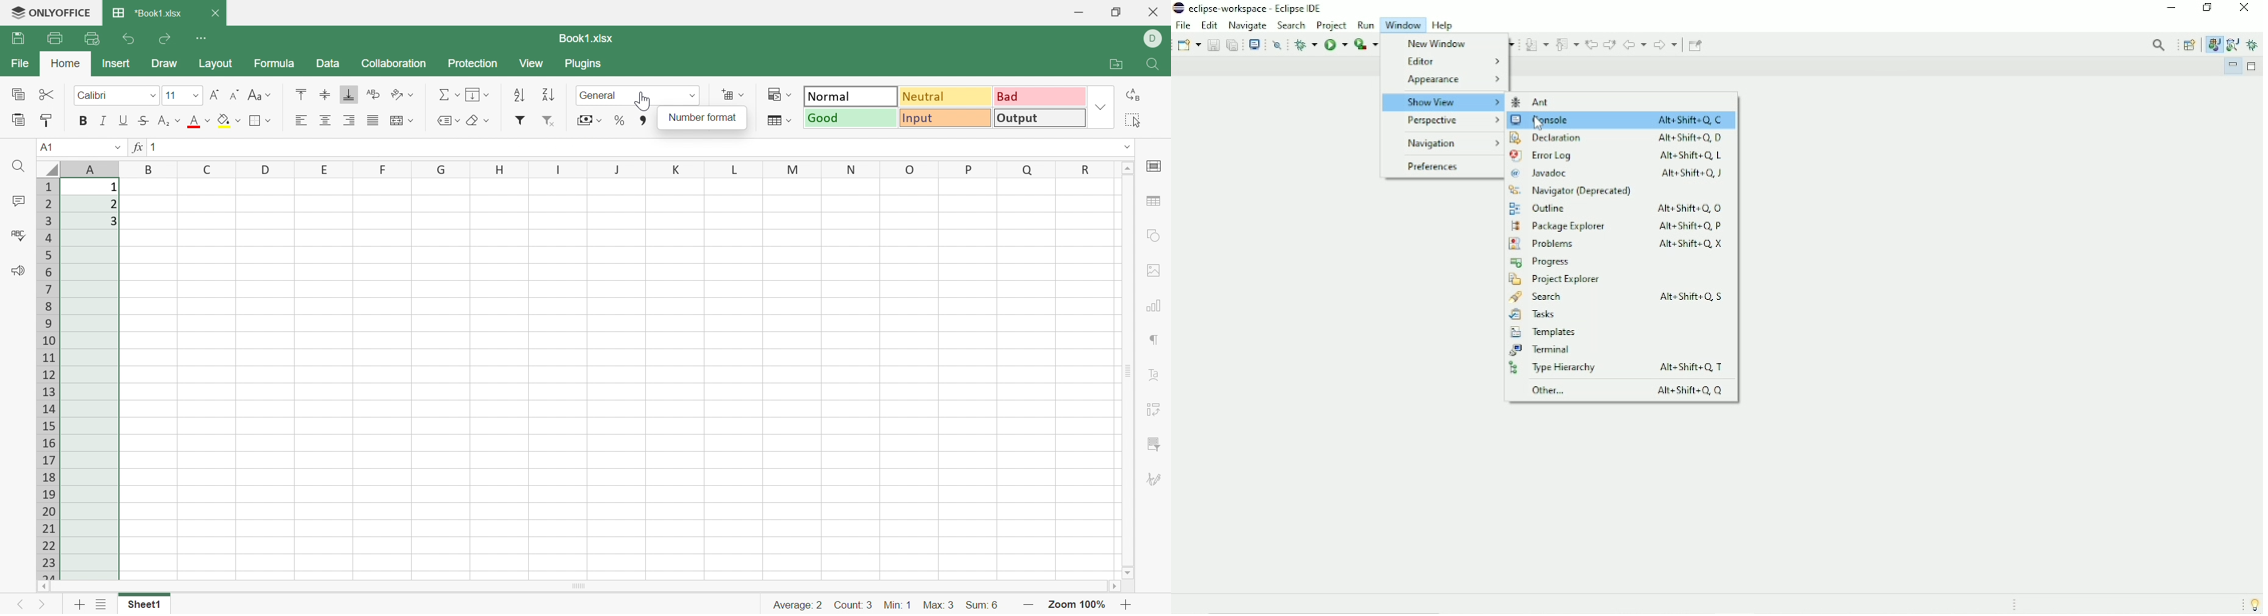  Describe the element at coordinates (618, 121) in the screenshot. I see `Percent style` at that location.